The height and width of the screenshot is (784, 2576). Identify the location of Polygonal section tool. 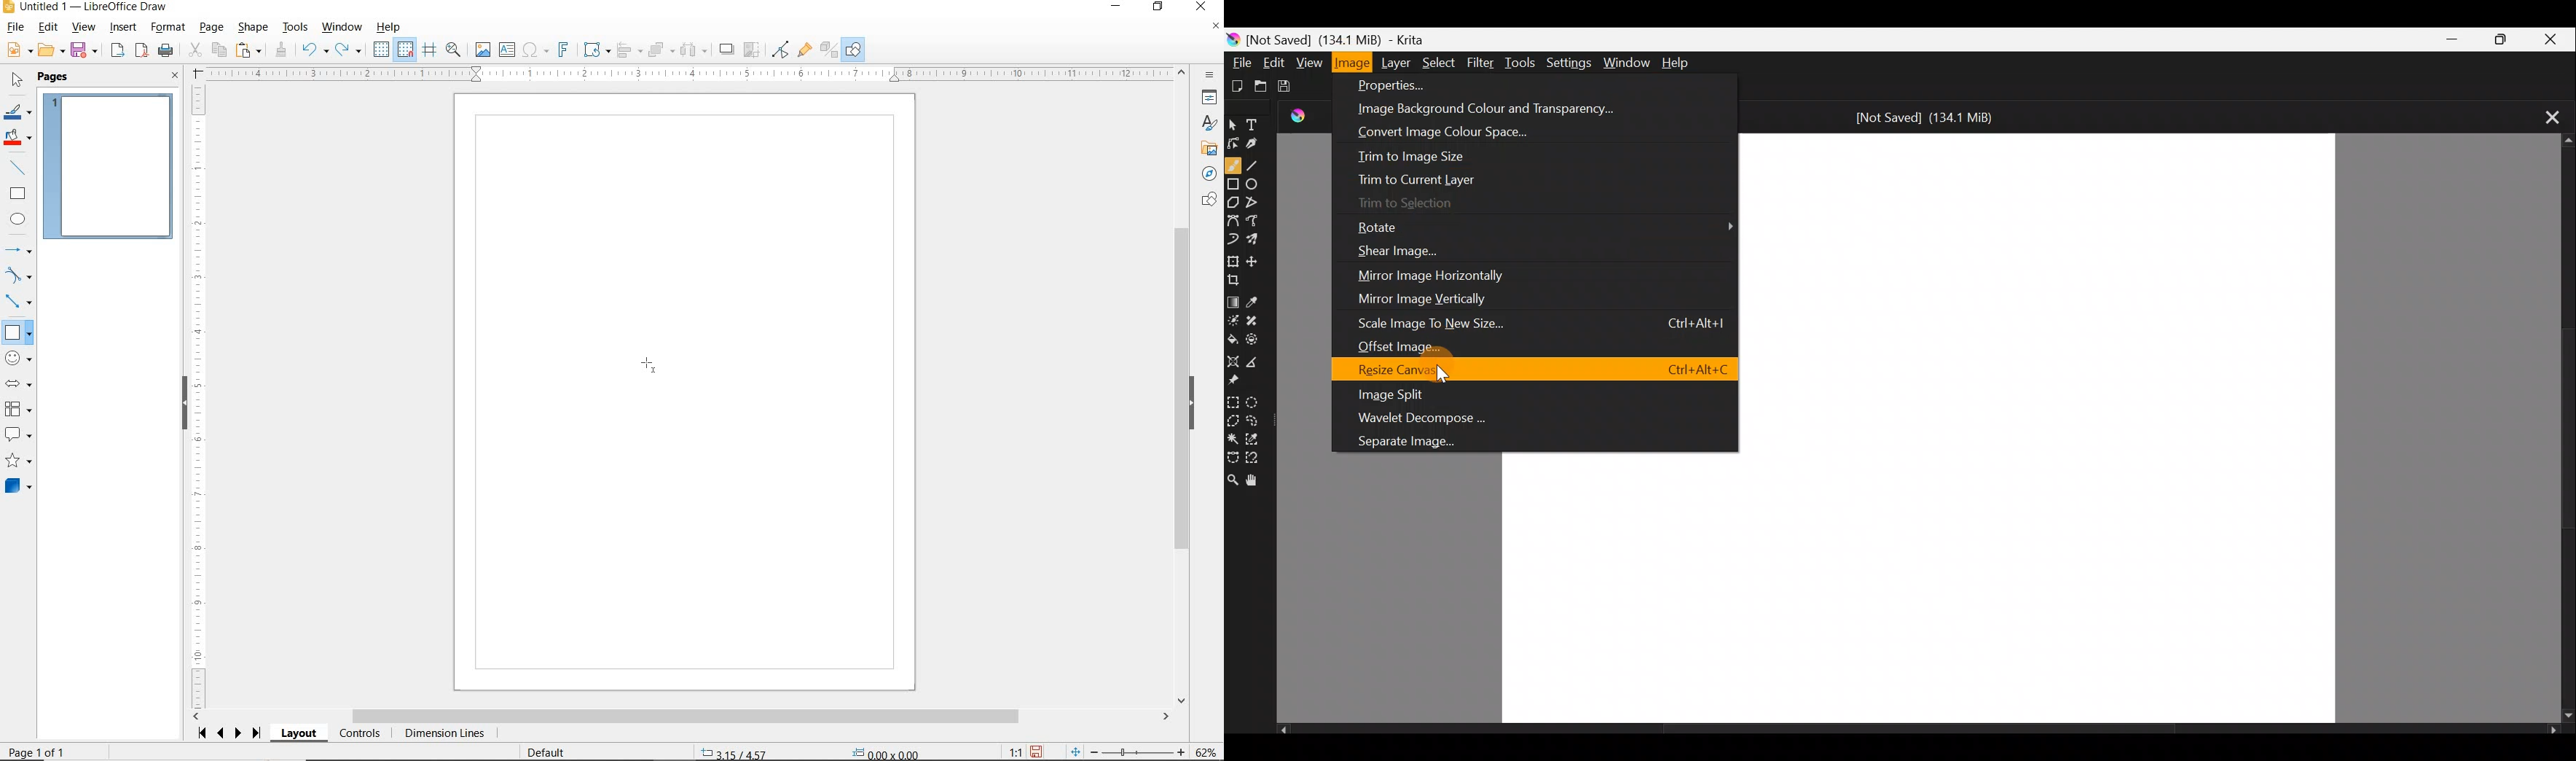
(1234, 422).